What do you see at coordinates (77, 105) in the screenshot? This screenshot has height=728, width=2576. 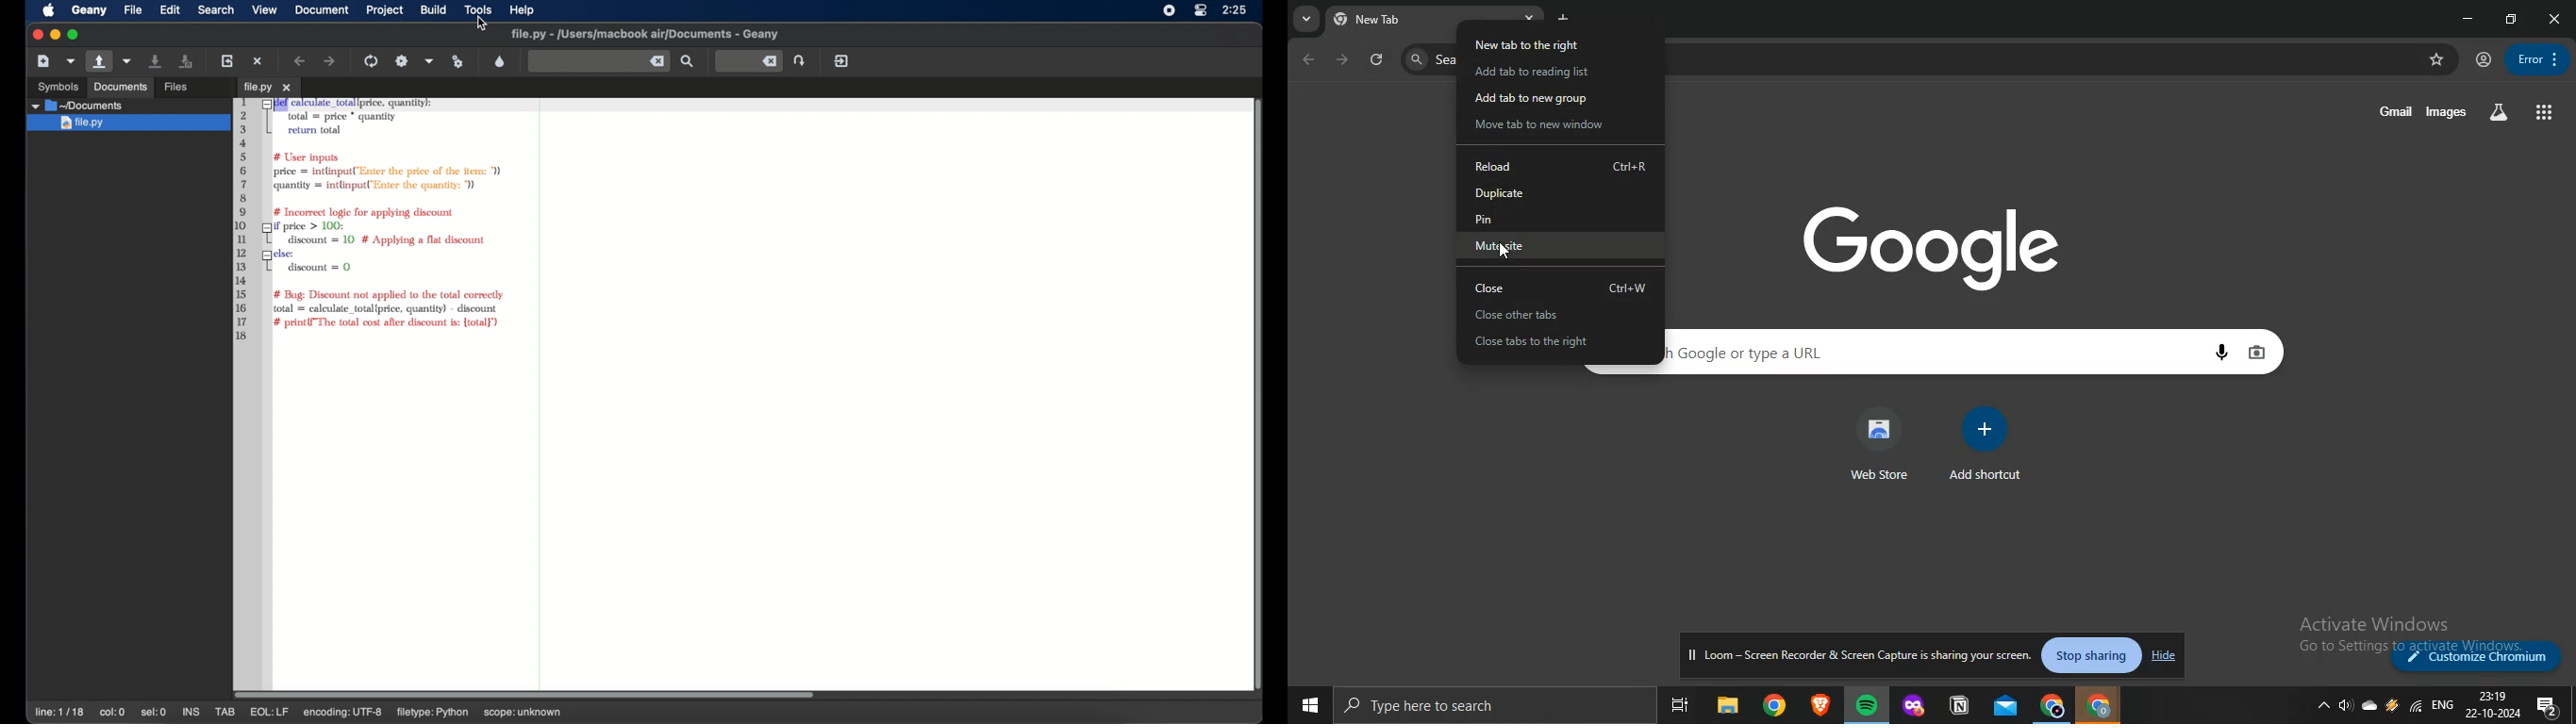 I see `documents` at bounding box center [77, 105].